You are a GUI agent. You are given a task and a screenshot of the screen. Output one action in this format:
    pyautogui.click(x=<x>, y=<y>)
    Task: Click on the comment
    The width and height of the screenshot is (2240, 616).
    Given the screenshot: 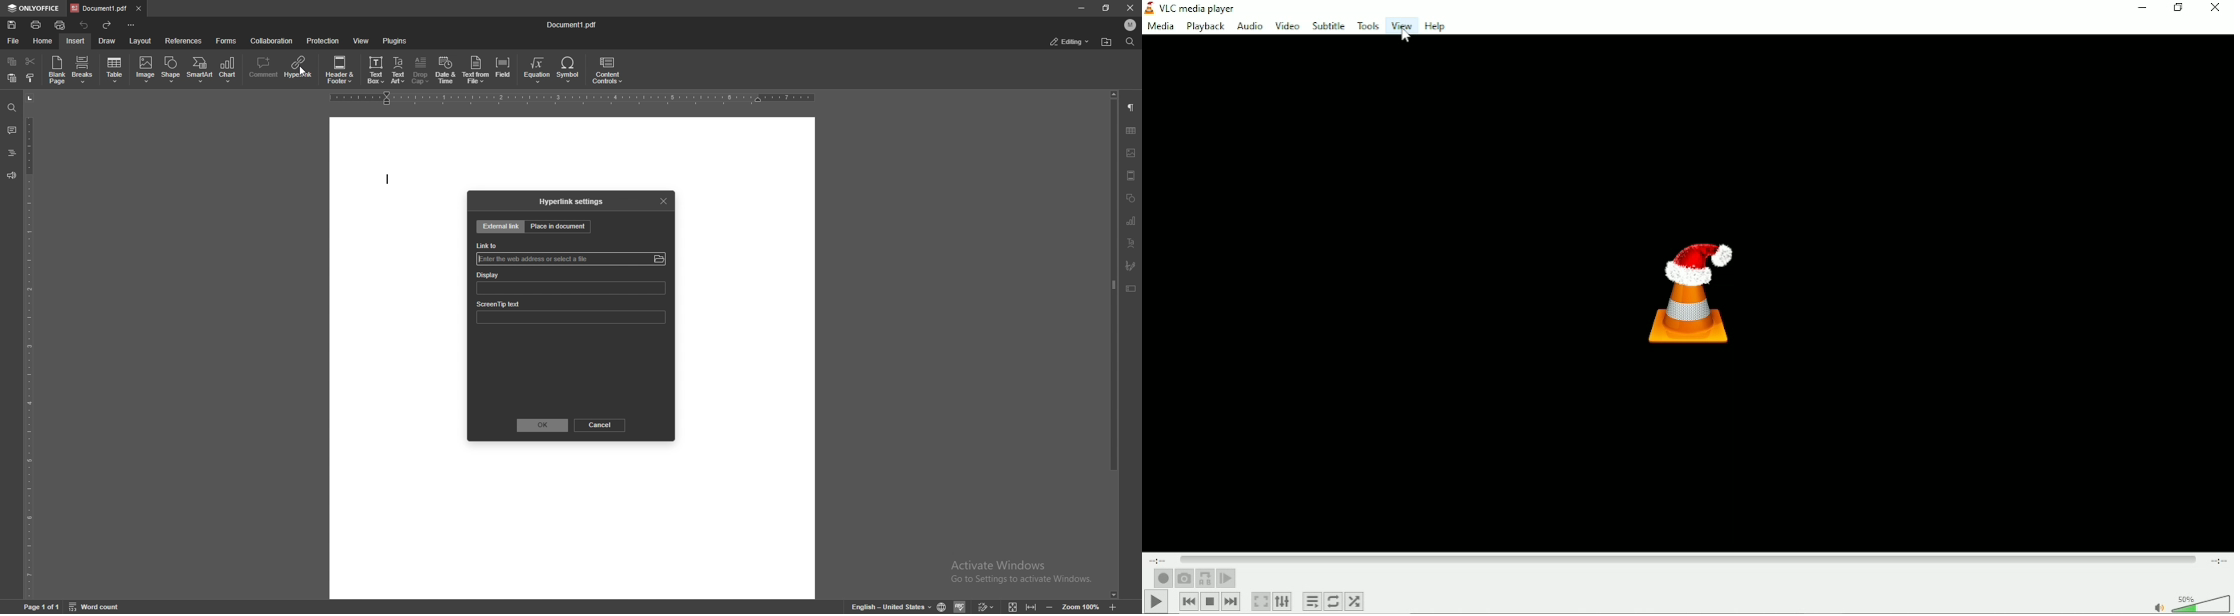 What is the action you would take?
    pyautogui.click(x=265, y=68)
    